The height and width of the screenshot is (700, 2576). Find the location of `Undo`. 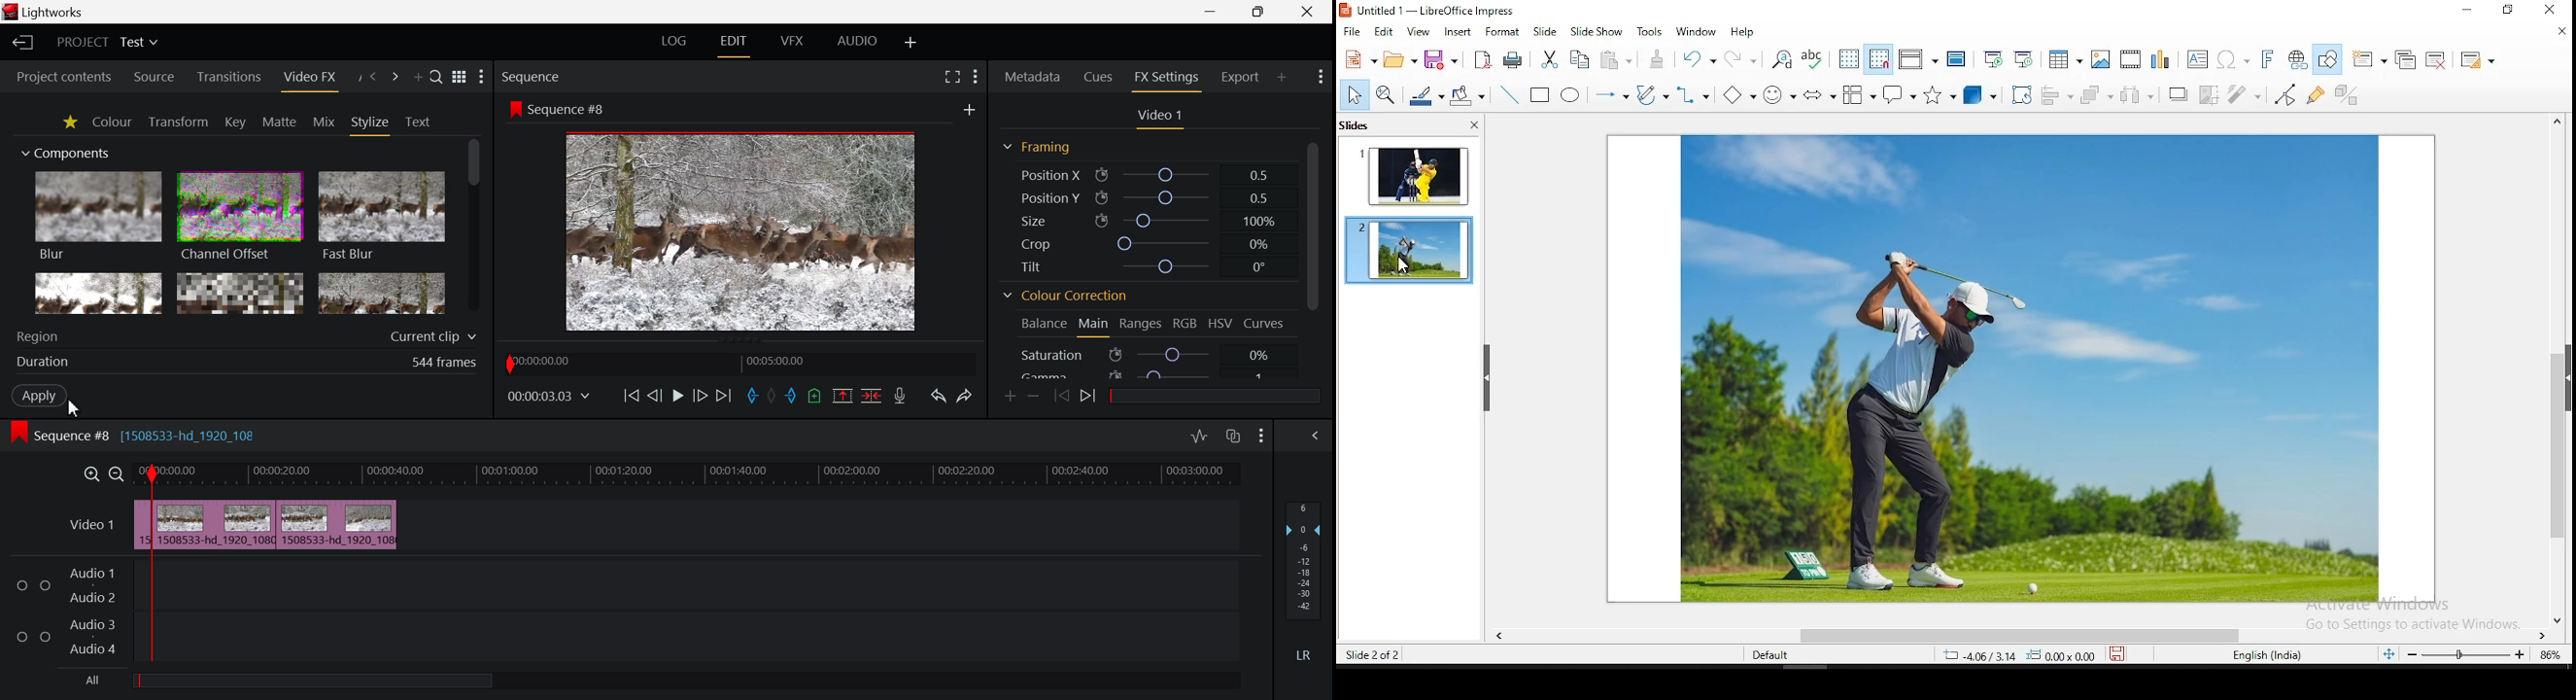

Undo is located at coordinates (938, 397).